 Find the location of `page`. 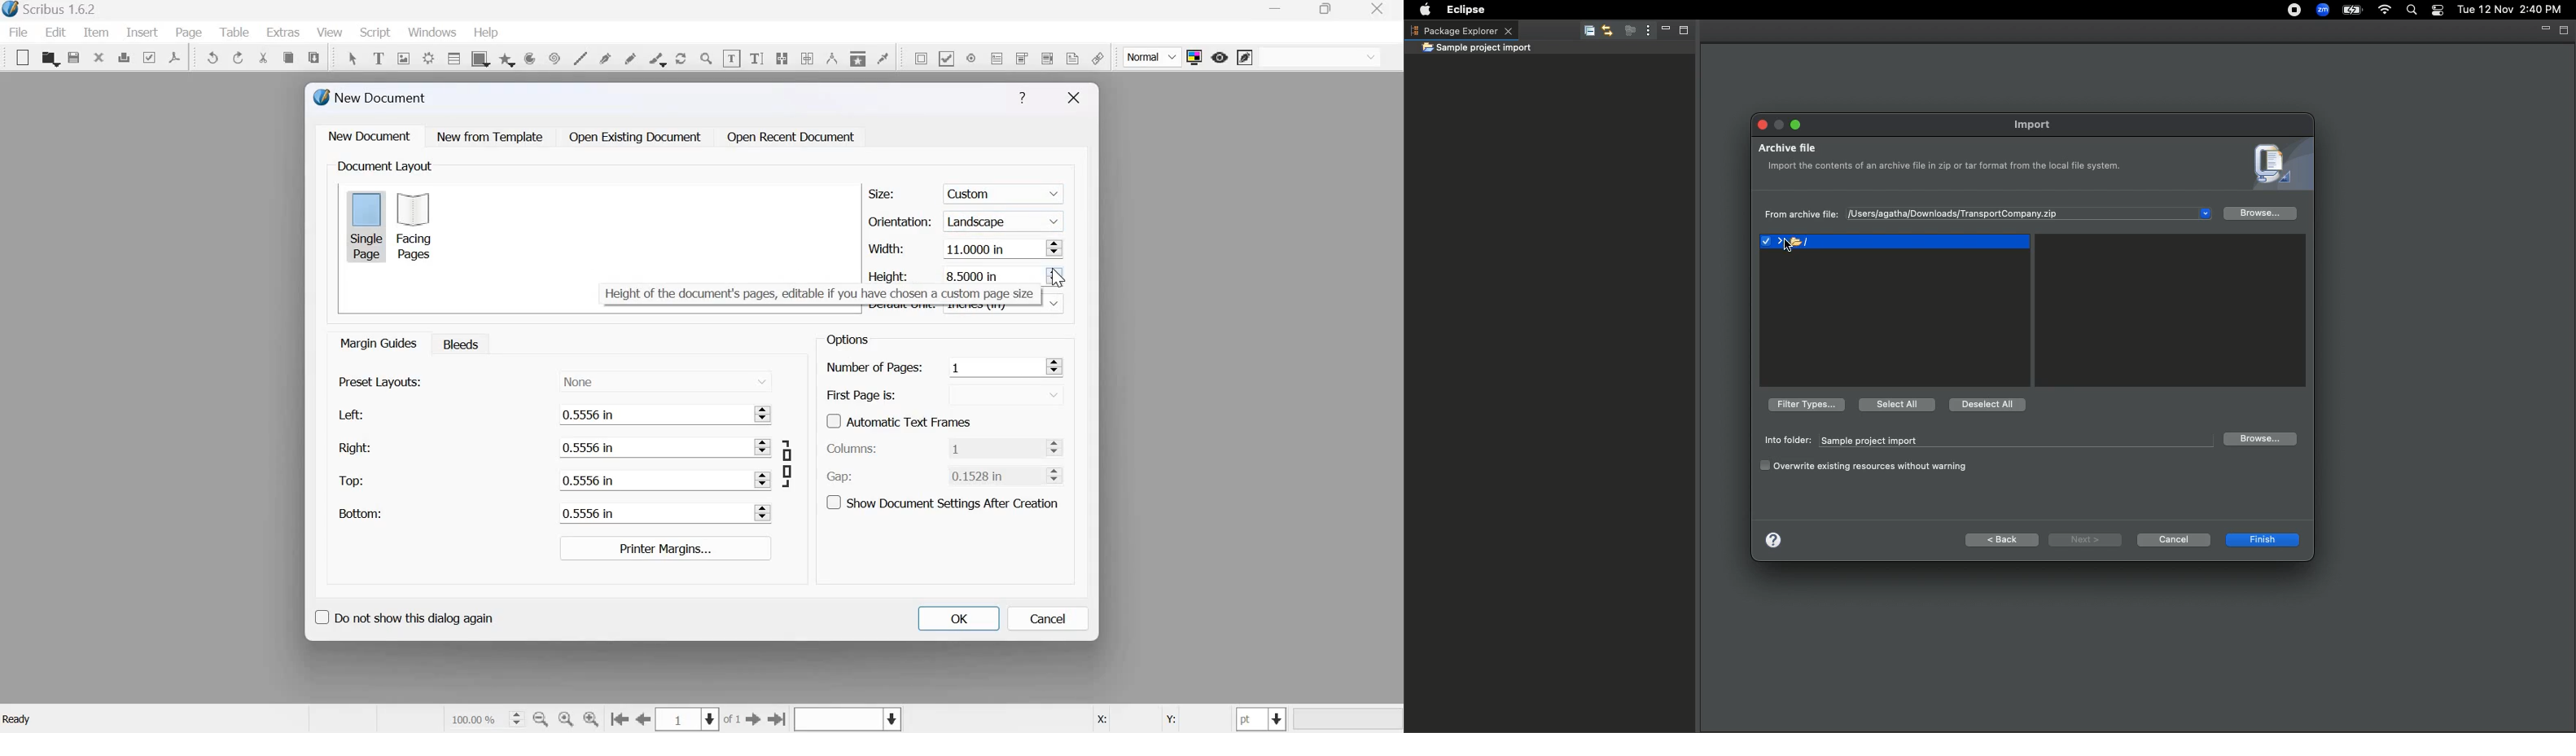

page is located at coordinates (189, 32).